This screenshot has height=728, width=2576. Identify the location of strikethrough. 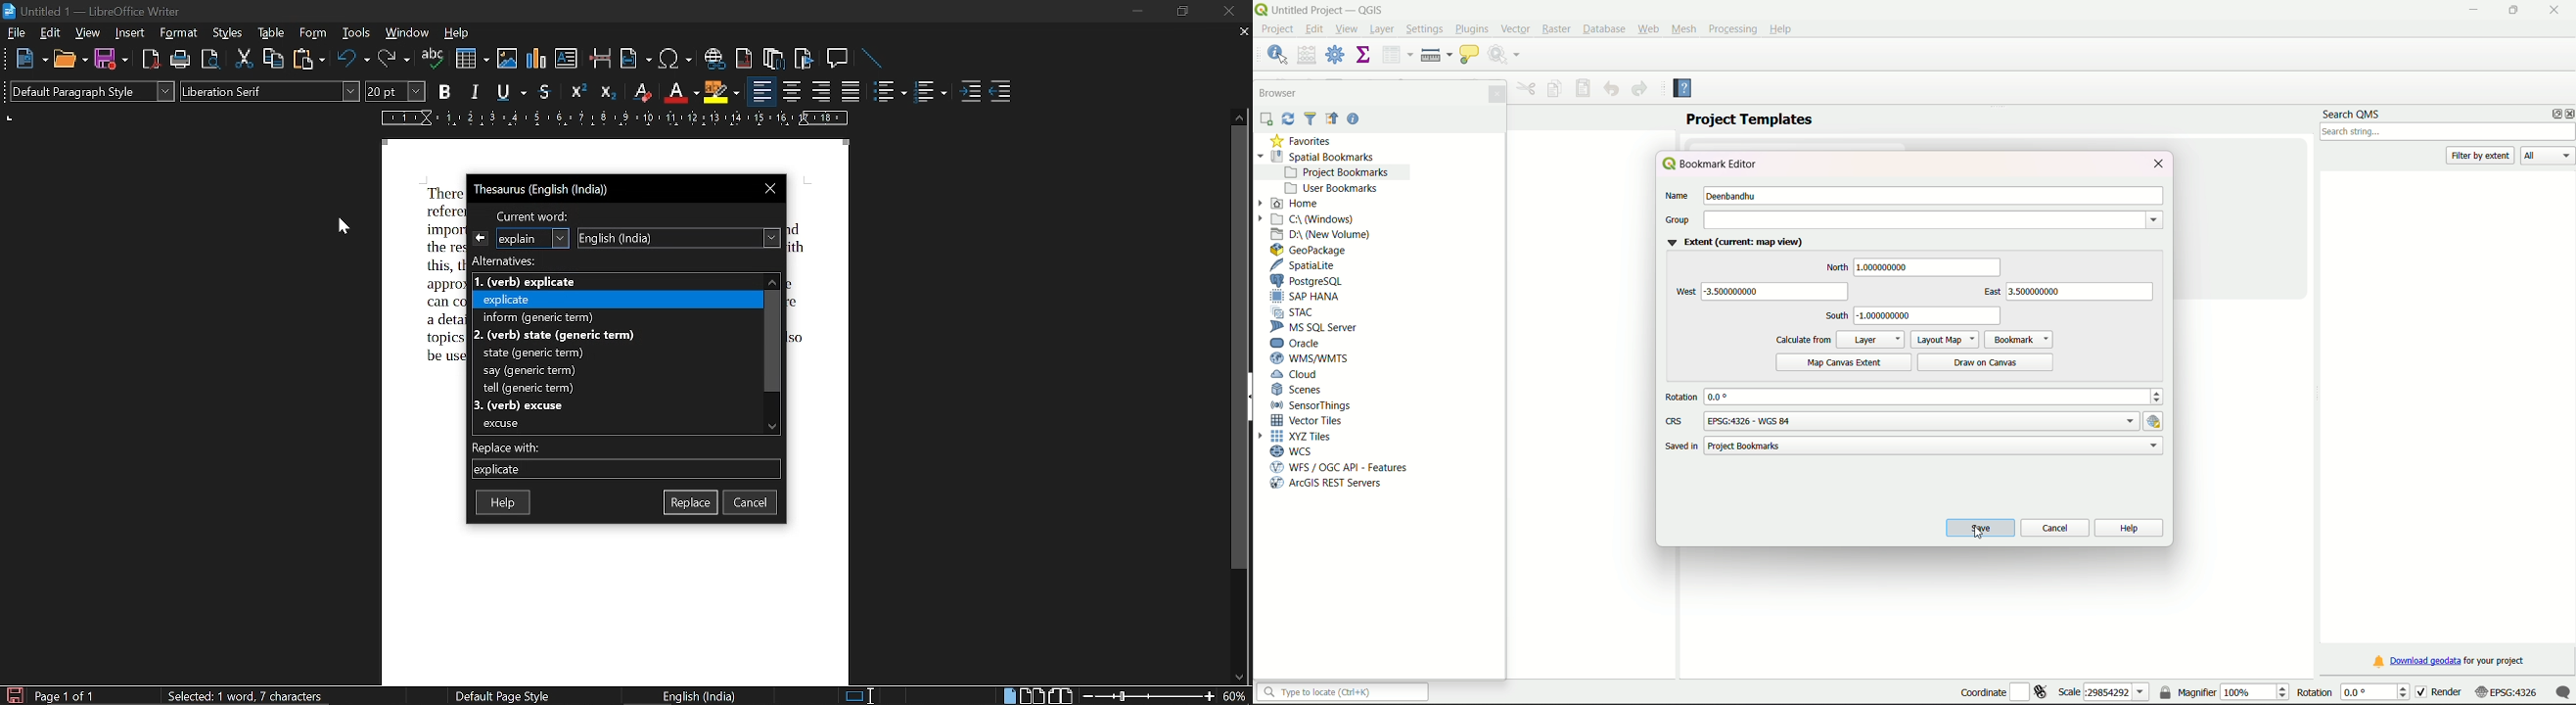
(546, 93).